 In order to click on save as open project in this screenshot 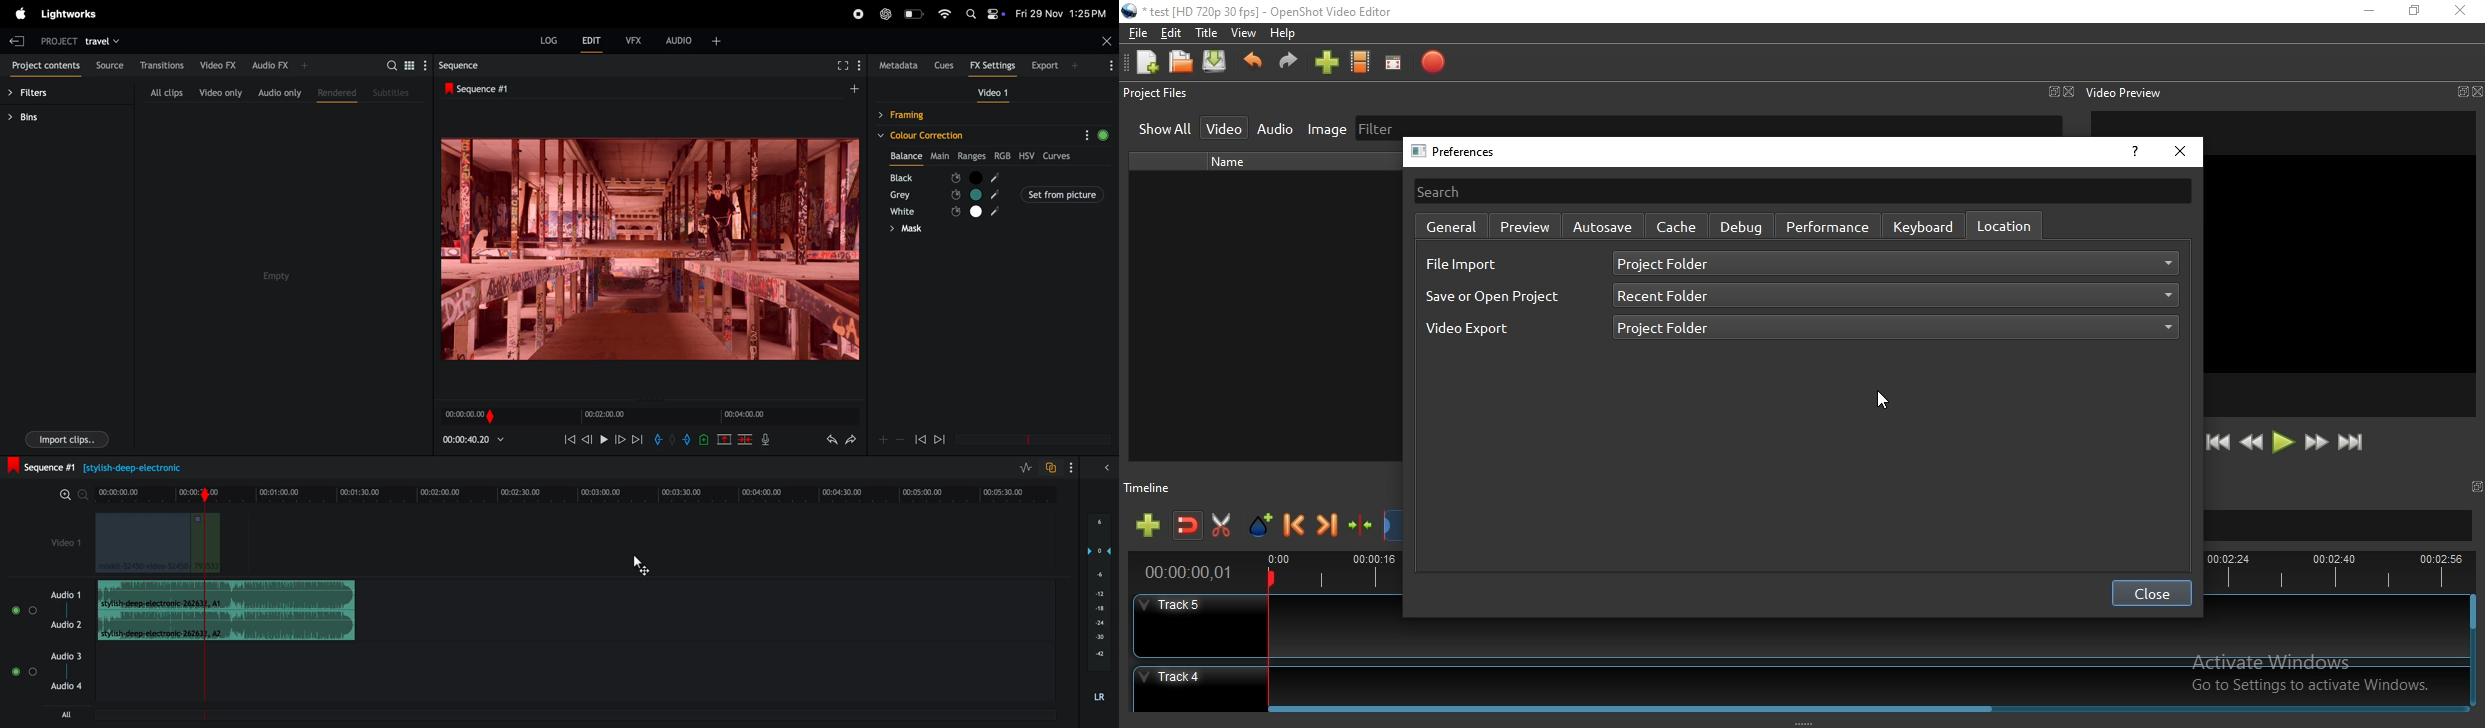, I will do `click(1493, 296)`.